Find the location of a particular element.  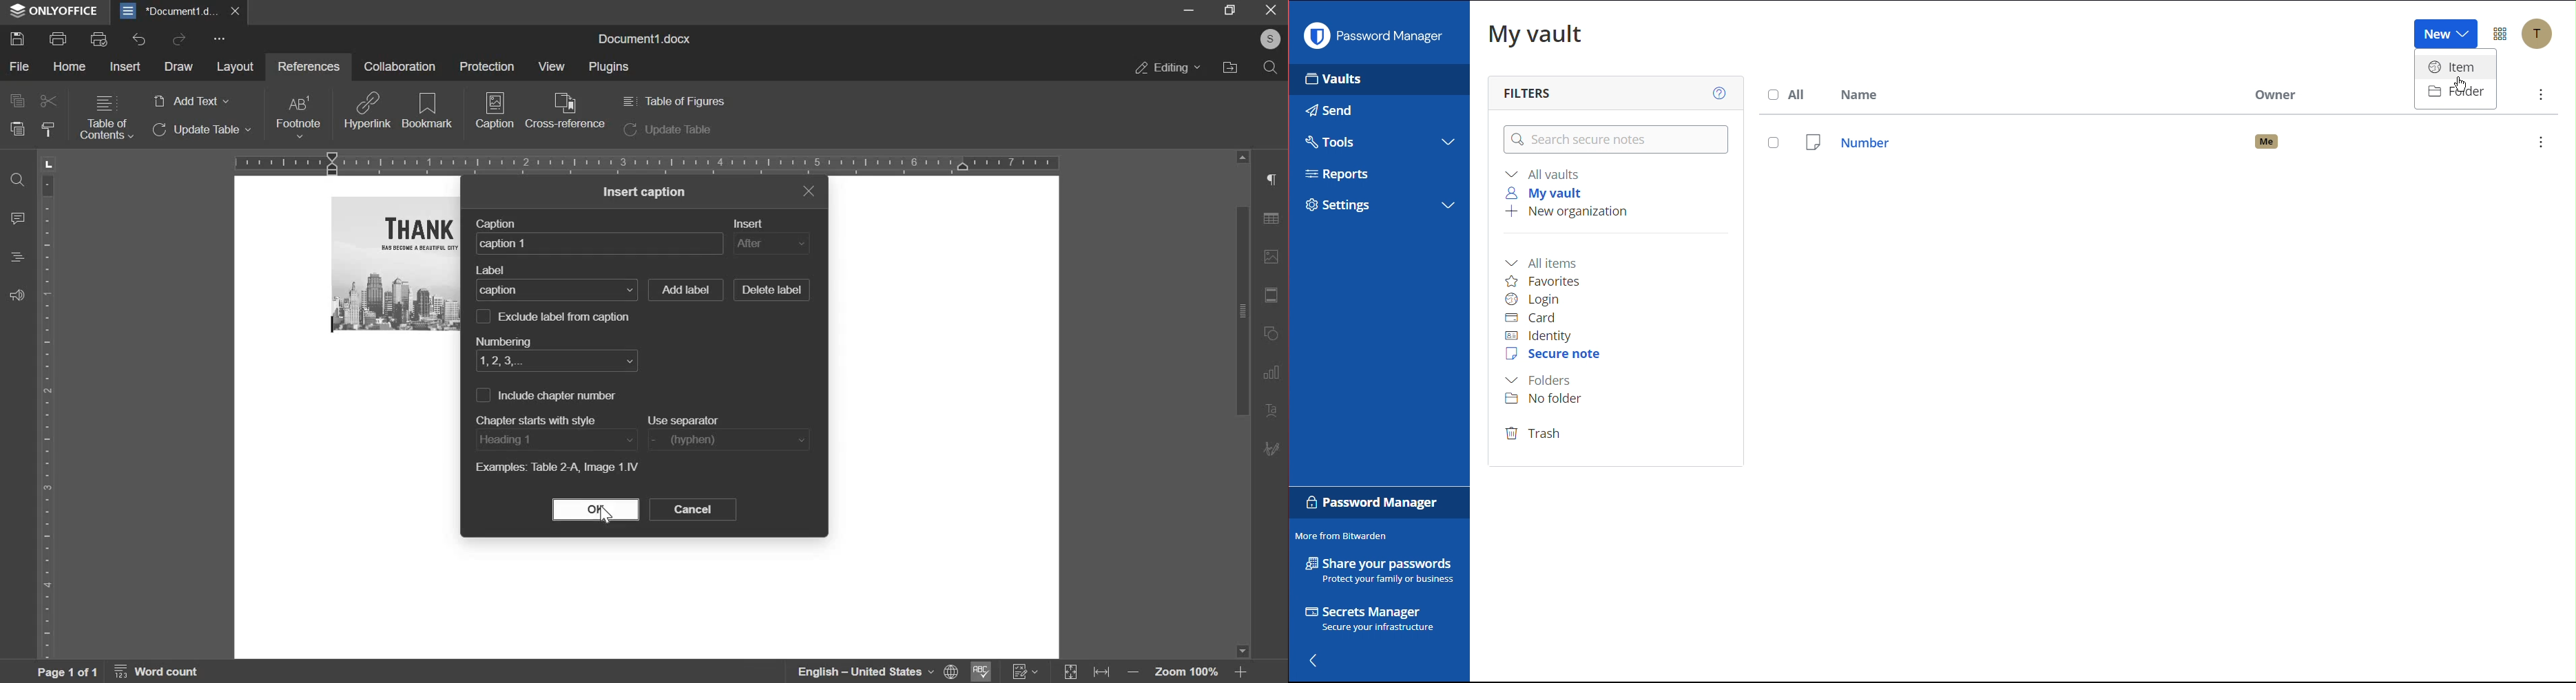

Filters is located at coordinates (1531, 92).